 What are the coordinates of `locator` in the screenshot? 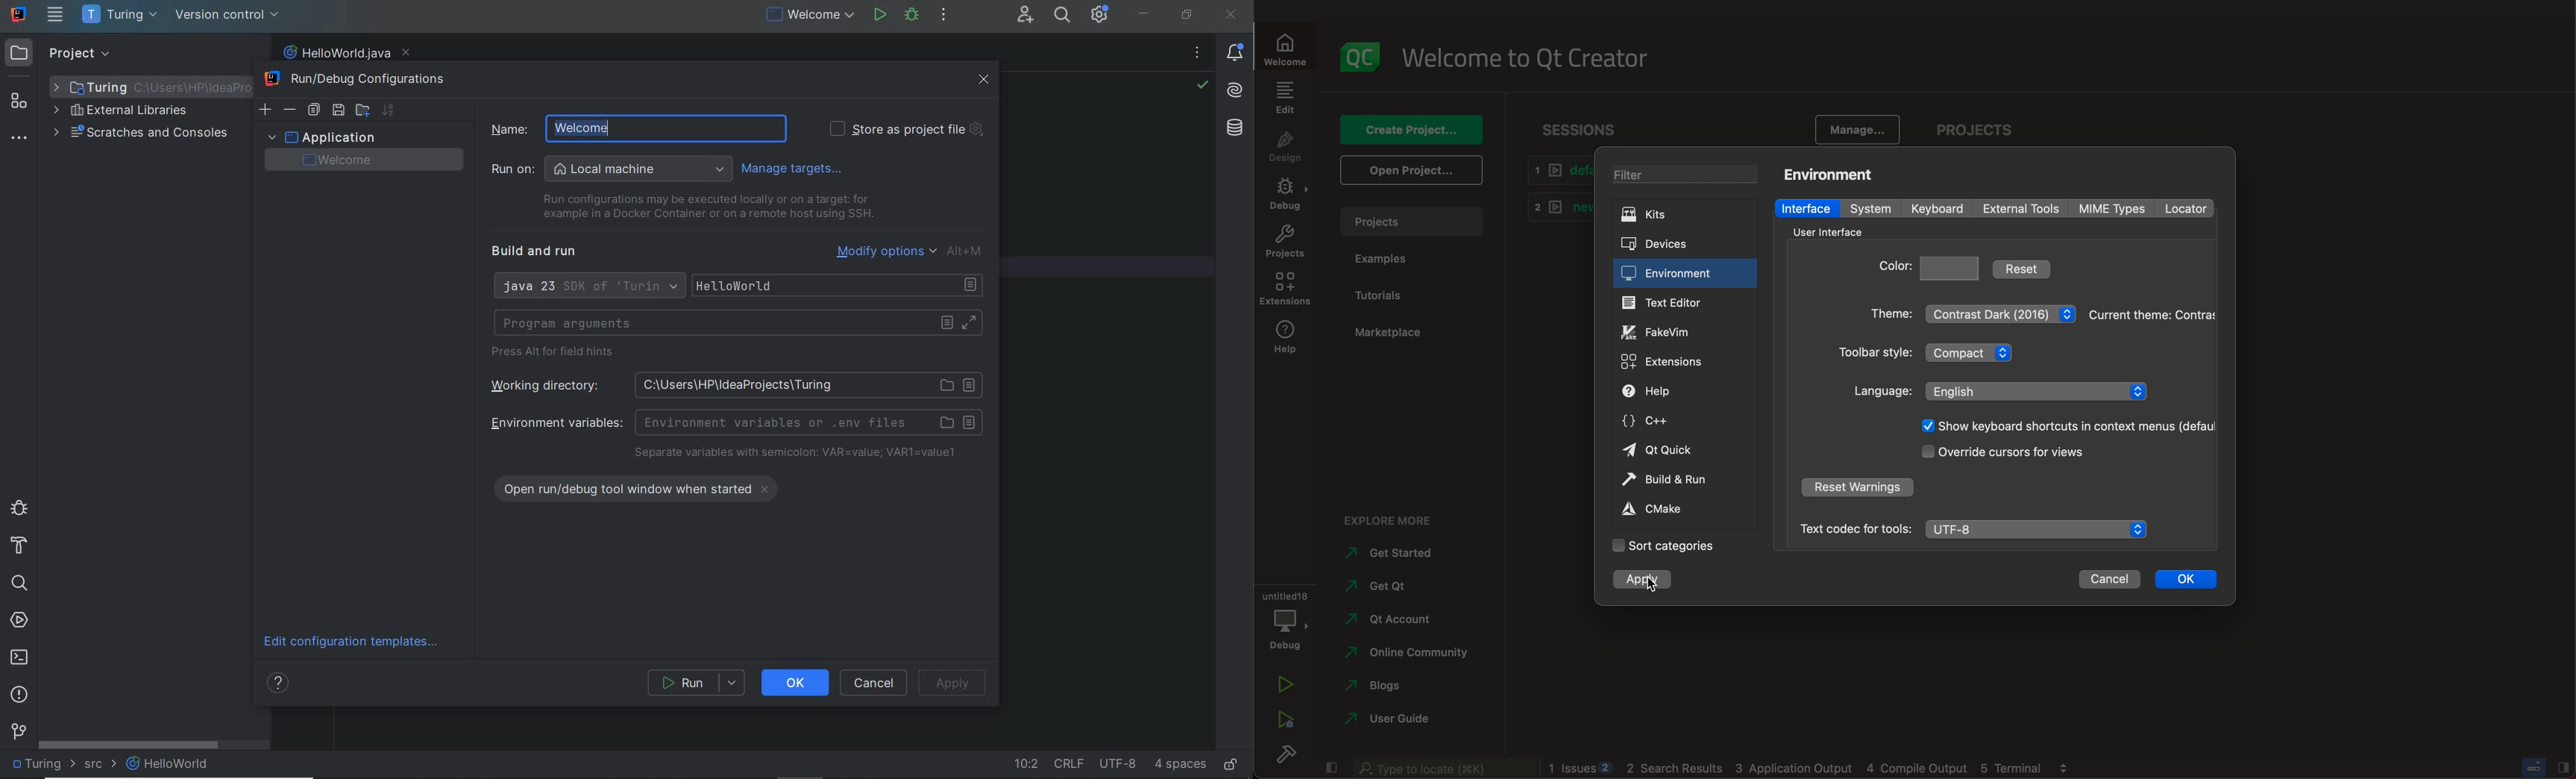 It's located at (2191, 207).